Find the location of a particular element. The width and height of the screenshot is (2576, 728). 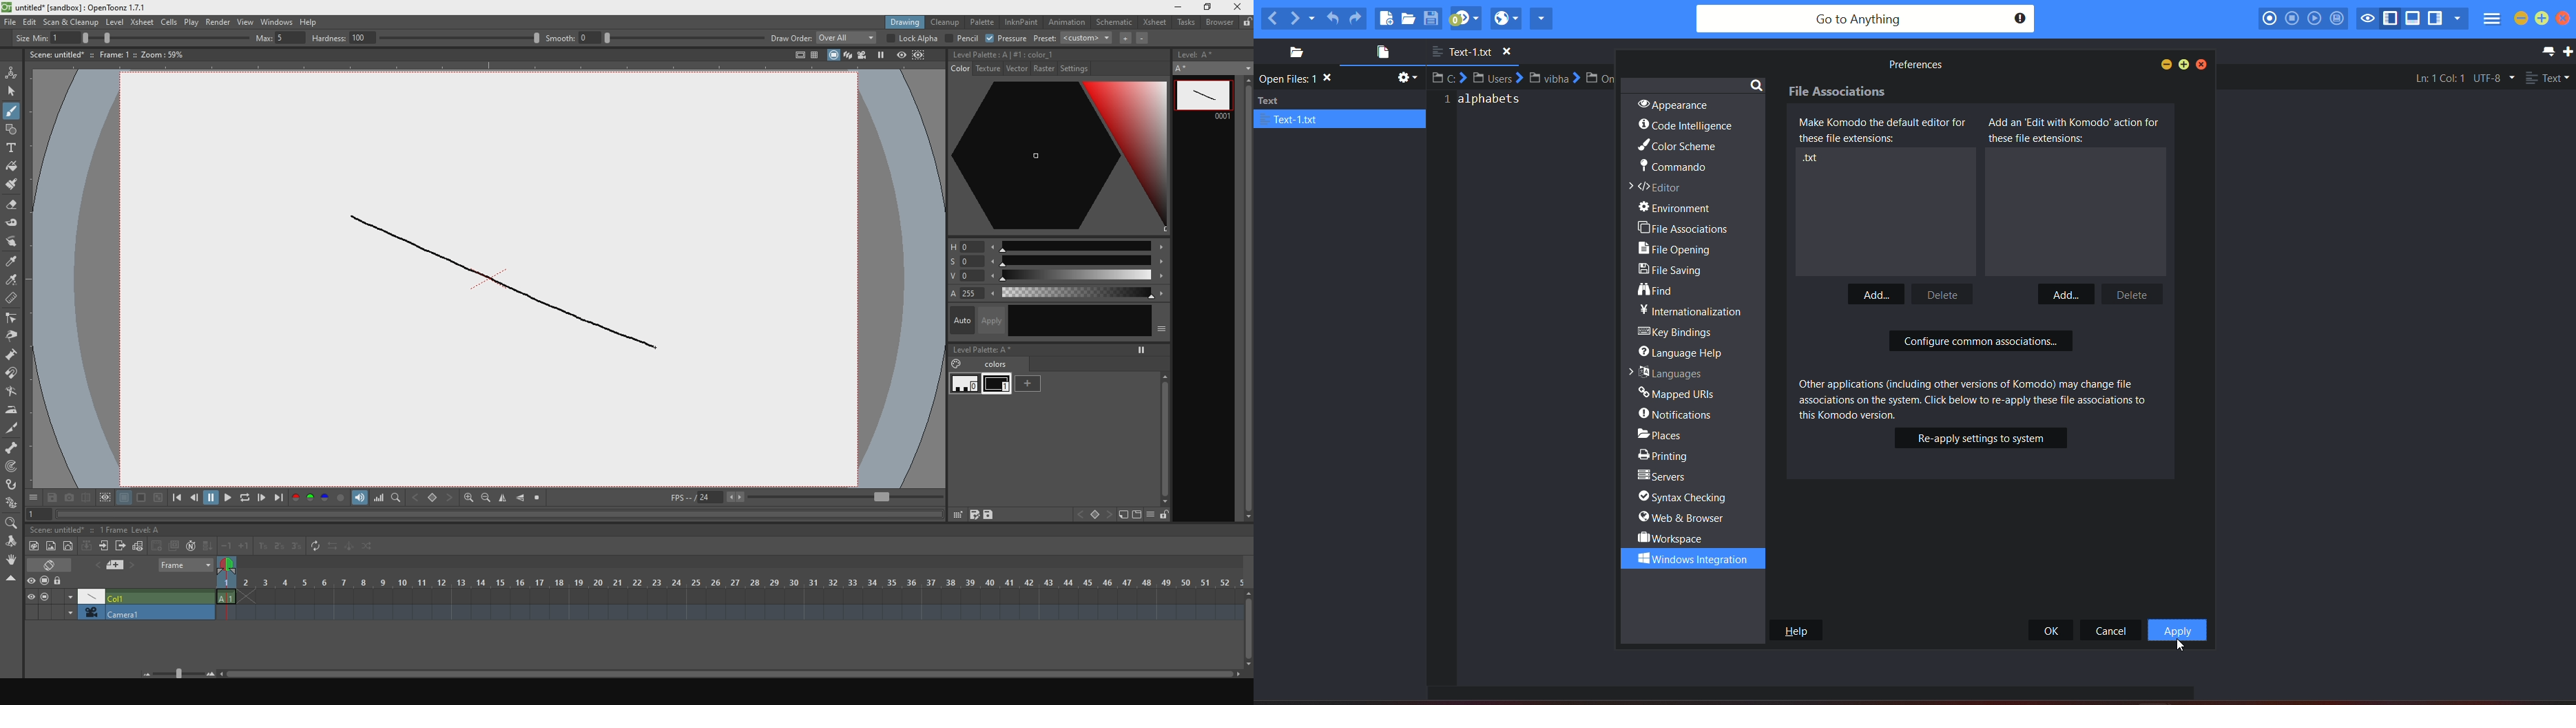

Re-apply settings to system is located at coordinates (1980, 439).